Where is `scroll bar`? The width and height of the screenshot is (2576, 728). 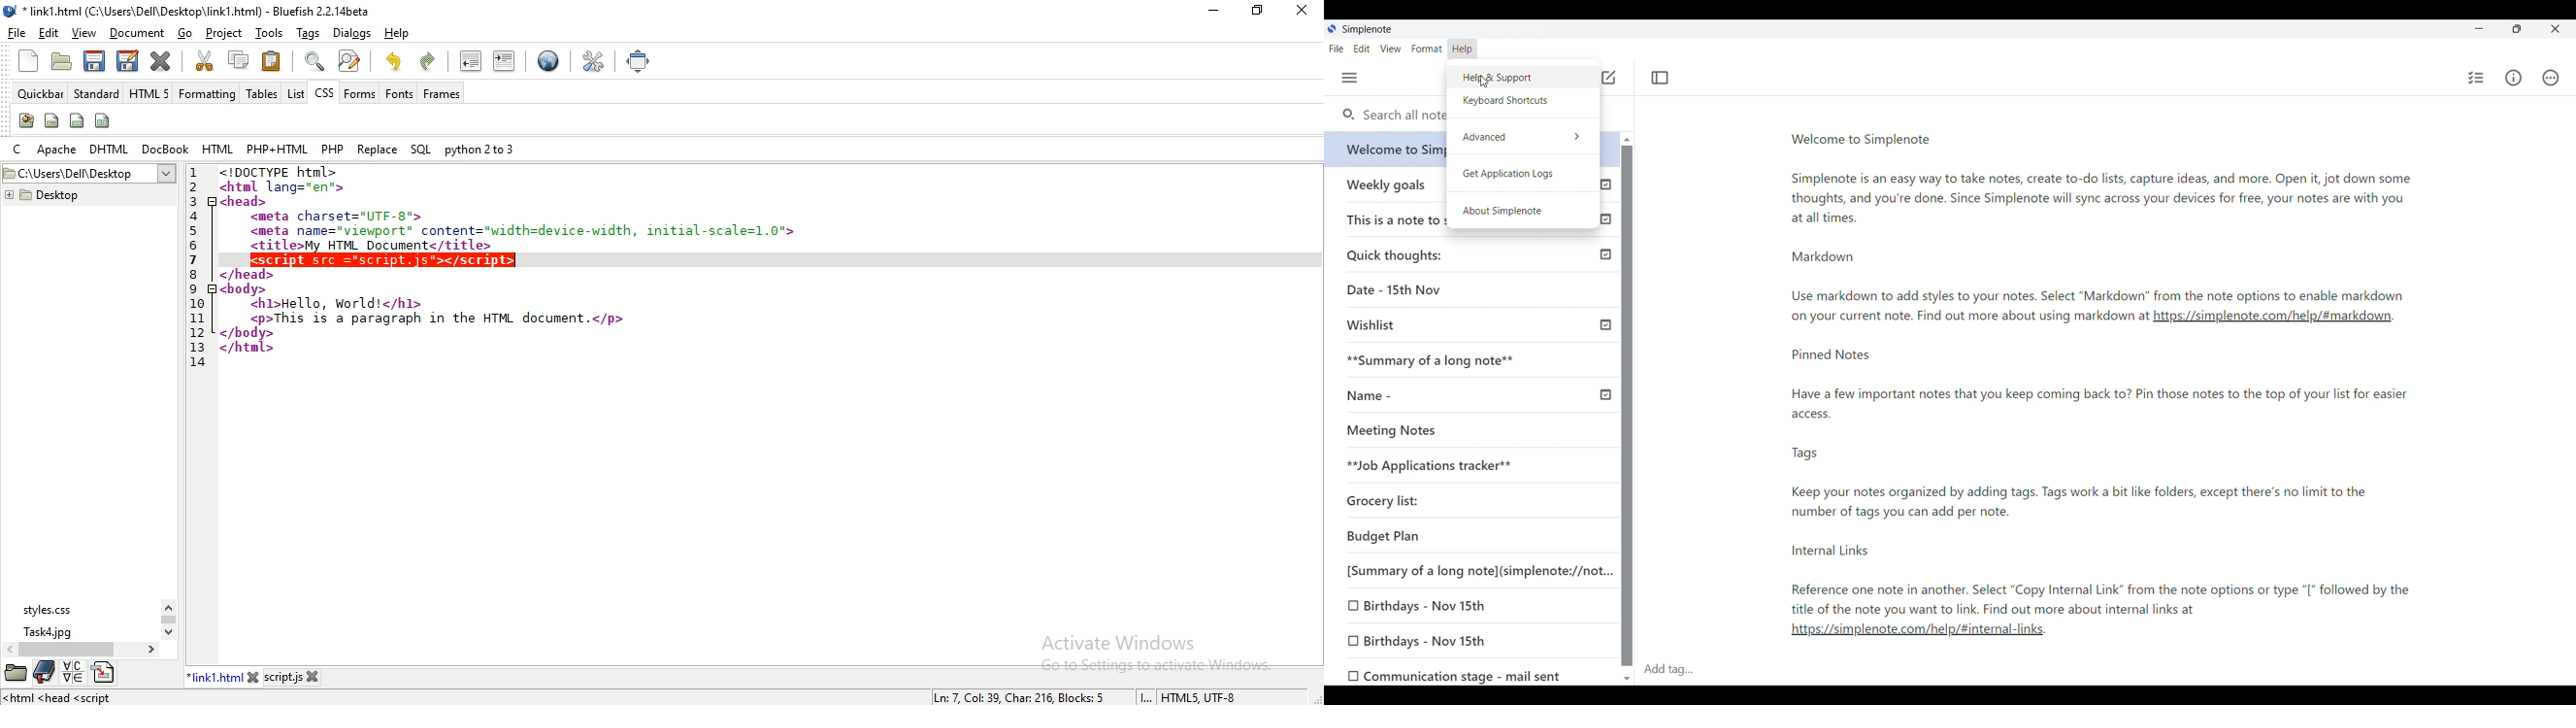
scroll bar is located at coordinates (168, 620).